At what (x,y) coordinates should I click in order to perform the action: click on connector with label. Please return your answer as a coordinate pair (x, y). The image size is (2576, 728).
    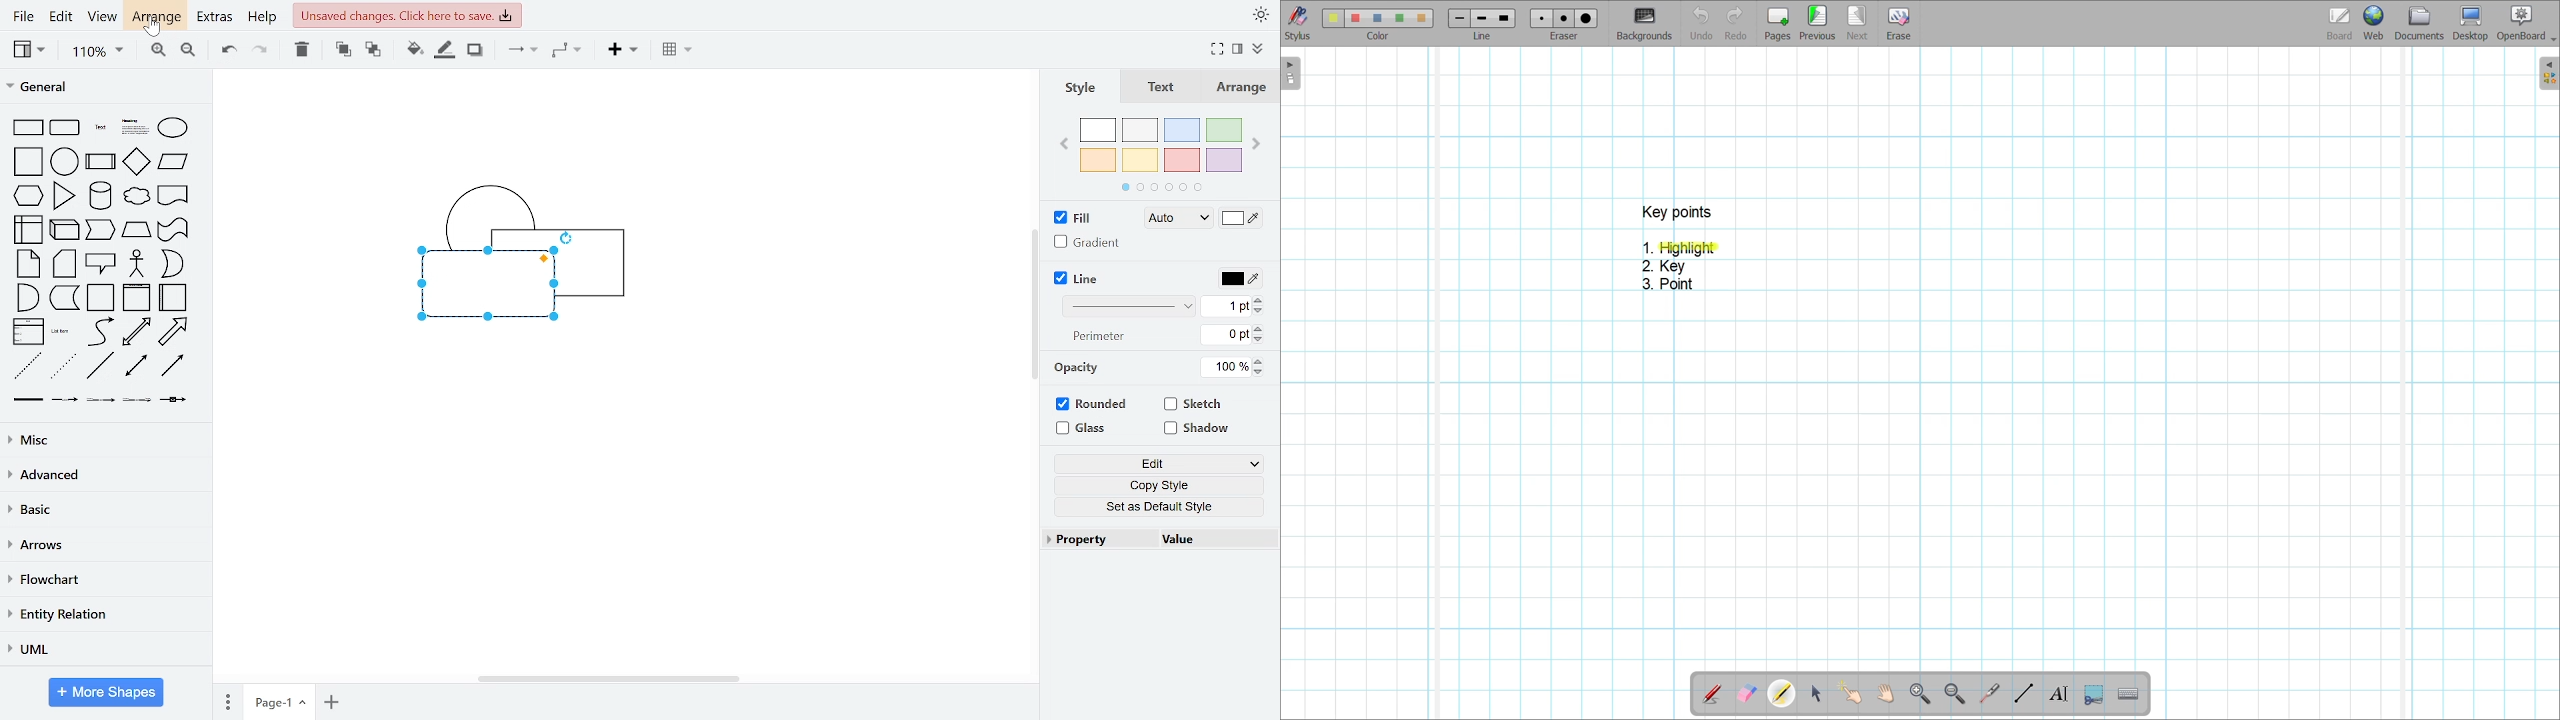
    Looking at the image, I should click on (66, 399).